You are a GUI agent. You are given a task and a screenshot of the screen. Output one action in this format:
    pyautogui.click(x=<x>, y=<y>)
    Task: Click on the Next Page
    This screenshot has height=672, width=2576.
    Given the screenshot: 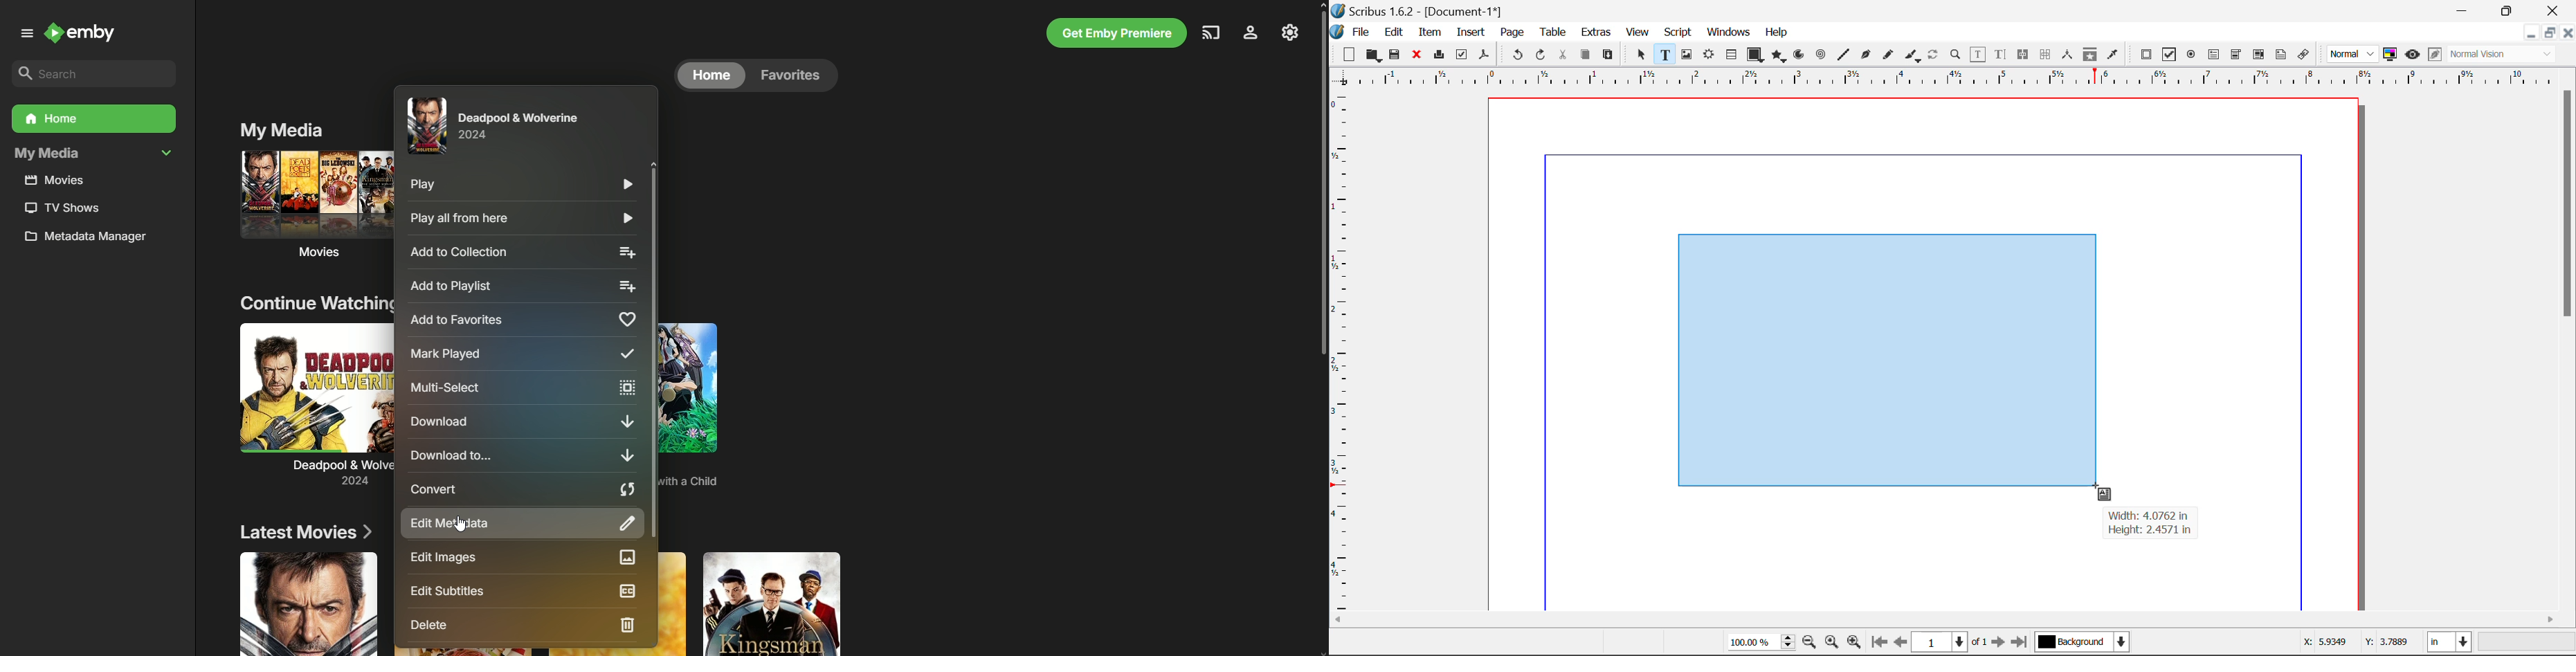 What is the action you would take?
    pyautogui.click(x=2001, y=644)
    